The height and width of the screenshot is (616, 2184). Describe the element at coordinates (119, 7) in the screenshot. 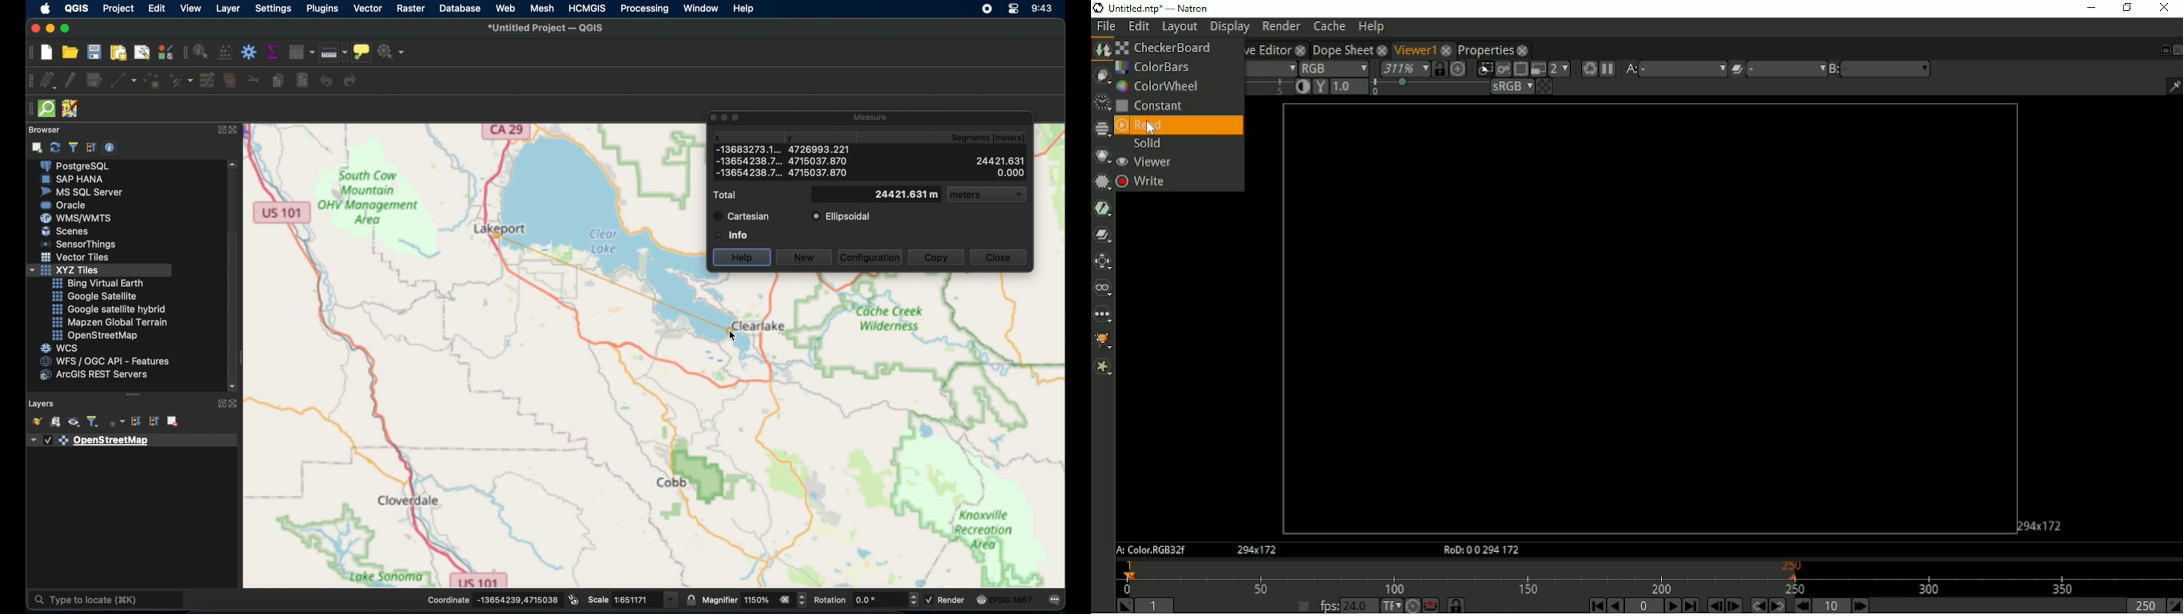

I see `project` at that location.